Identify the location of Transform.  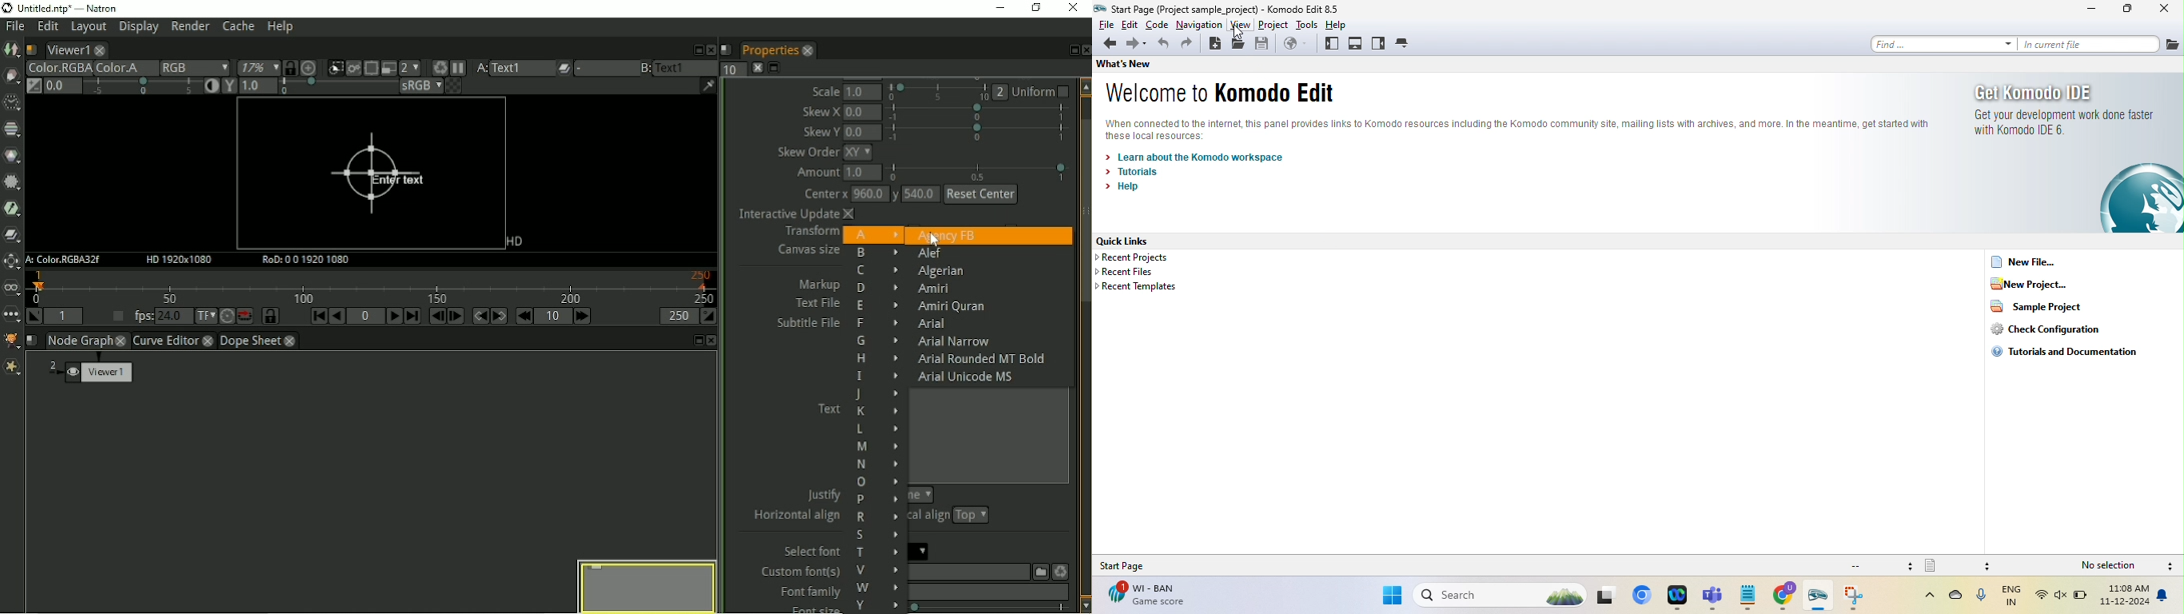
(11, 262).